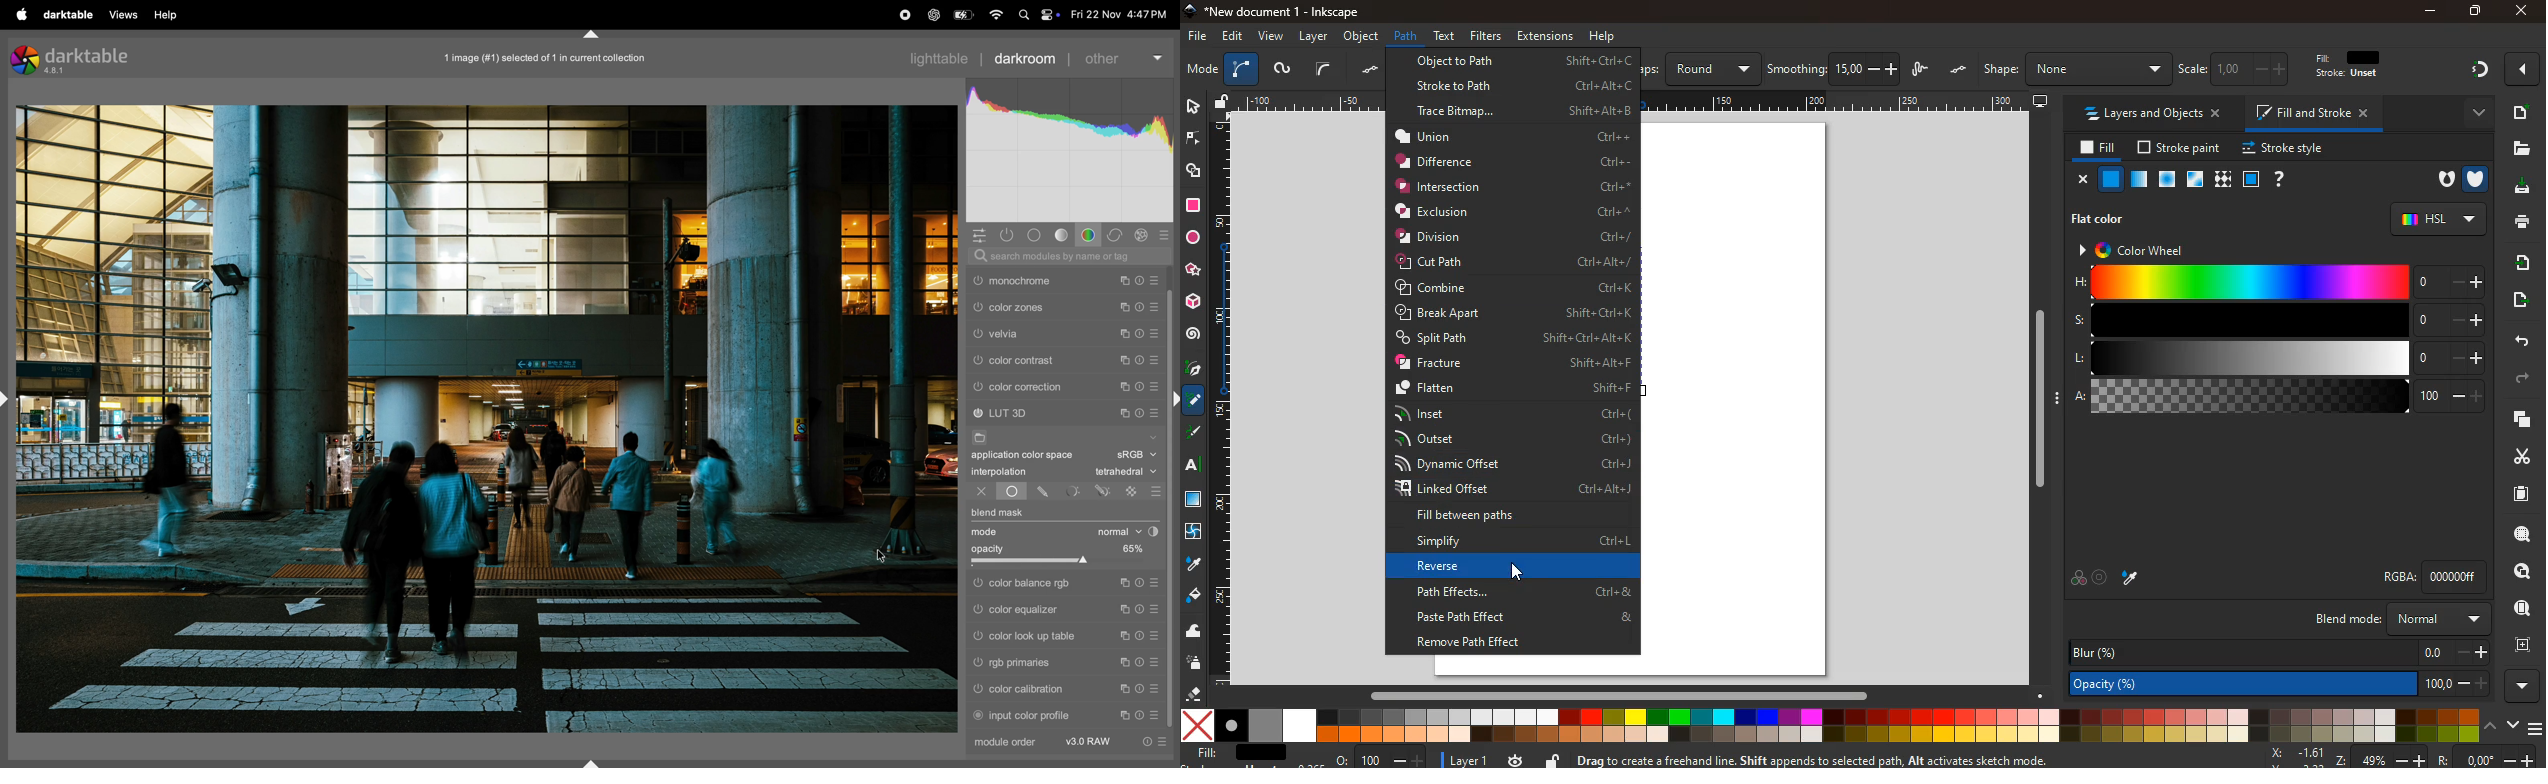  What do you see at coordinates (1524, 61) in the screenshot?
I see `object to path` at bounding box center [1524, 61].